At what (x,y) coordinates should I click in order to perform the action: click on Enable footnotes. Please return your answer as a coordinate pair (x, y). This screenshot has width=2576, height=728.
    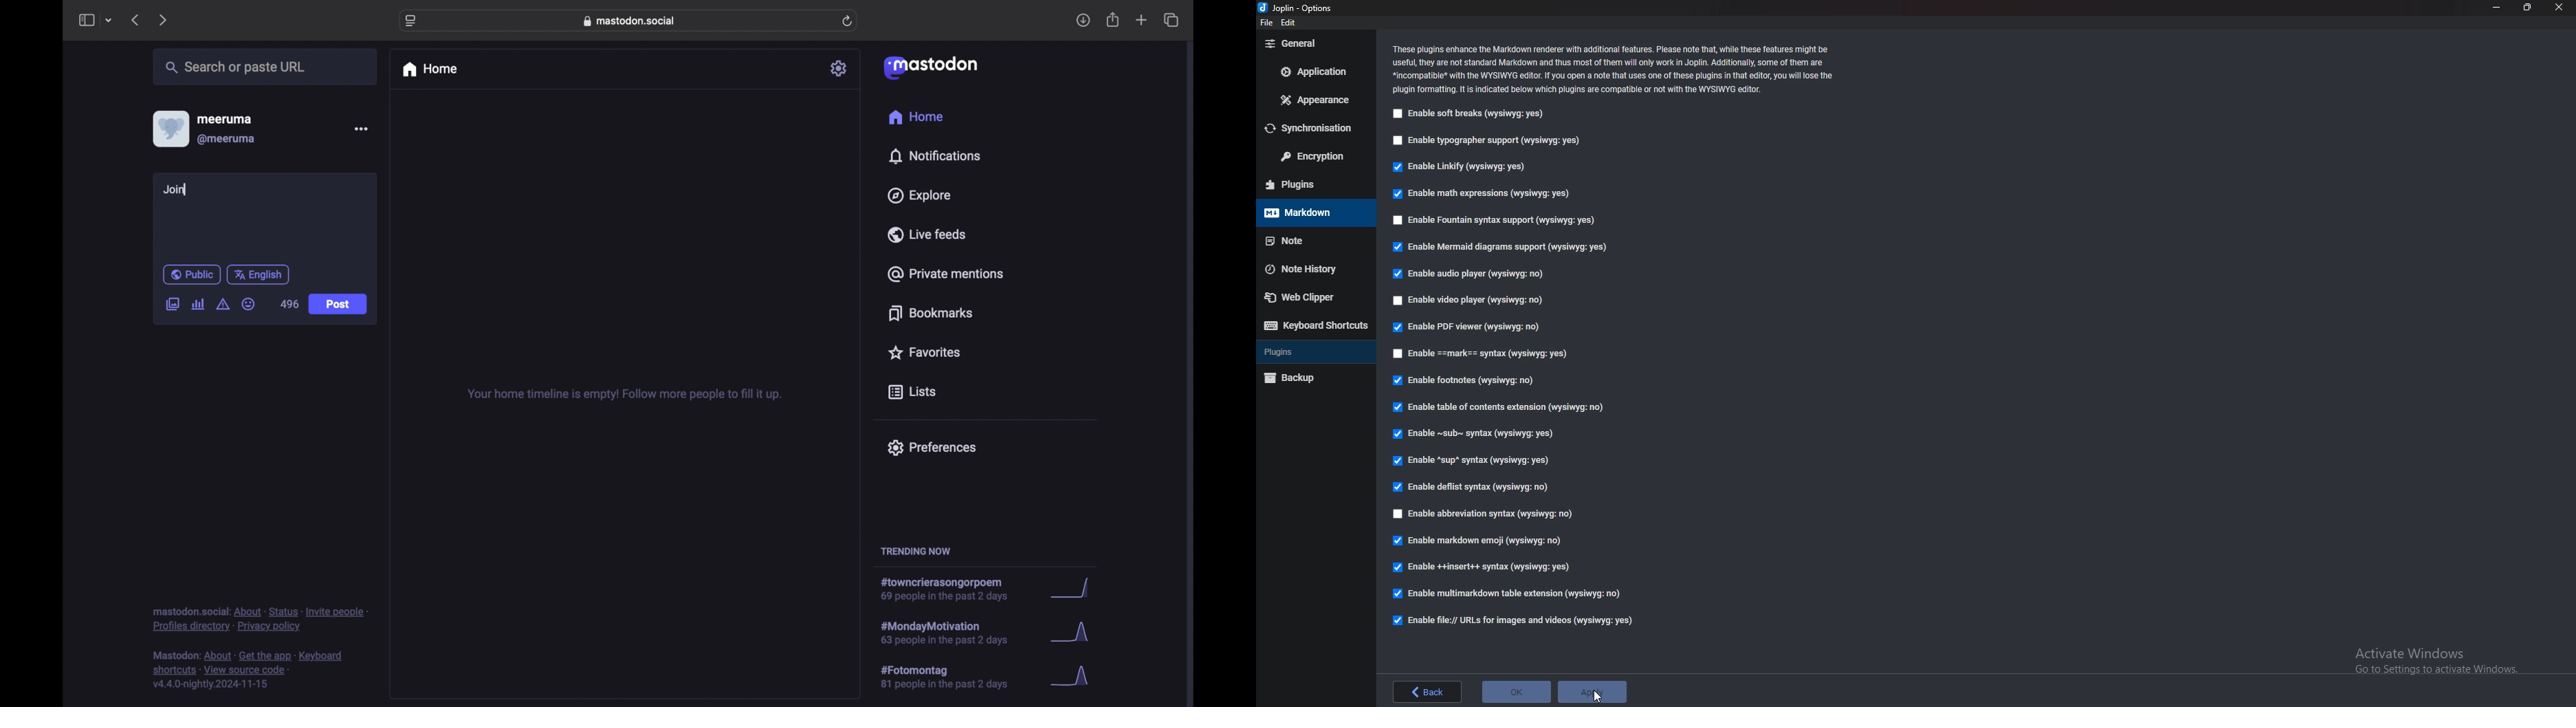
    Looking at the image, I should click on (1468, 381).